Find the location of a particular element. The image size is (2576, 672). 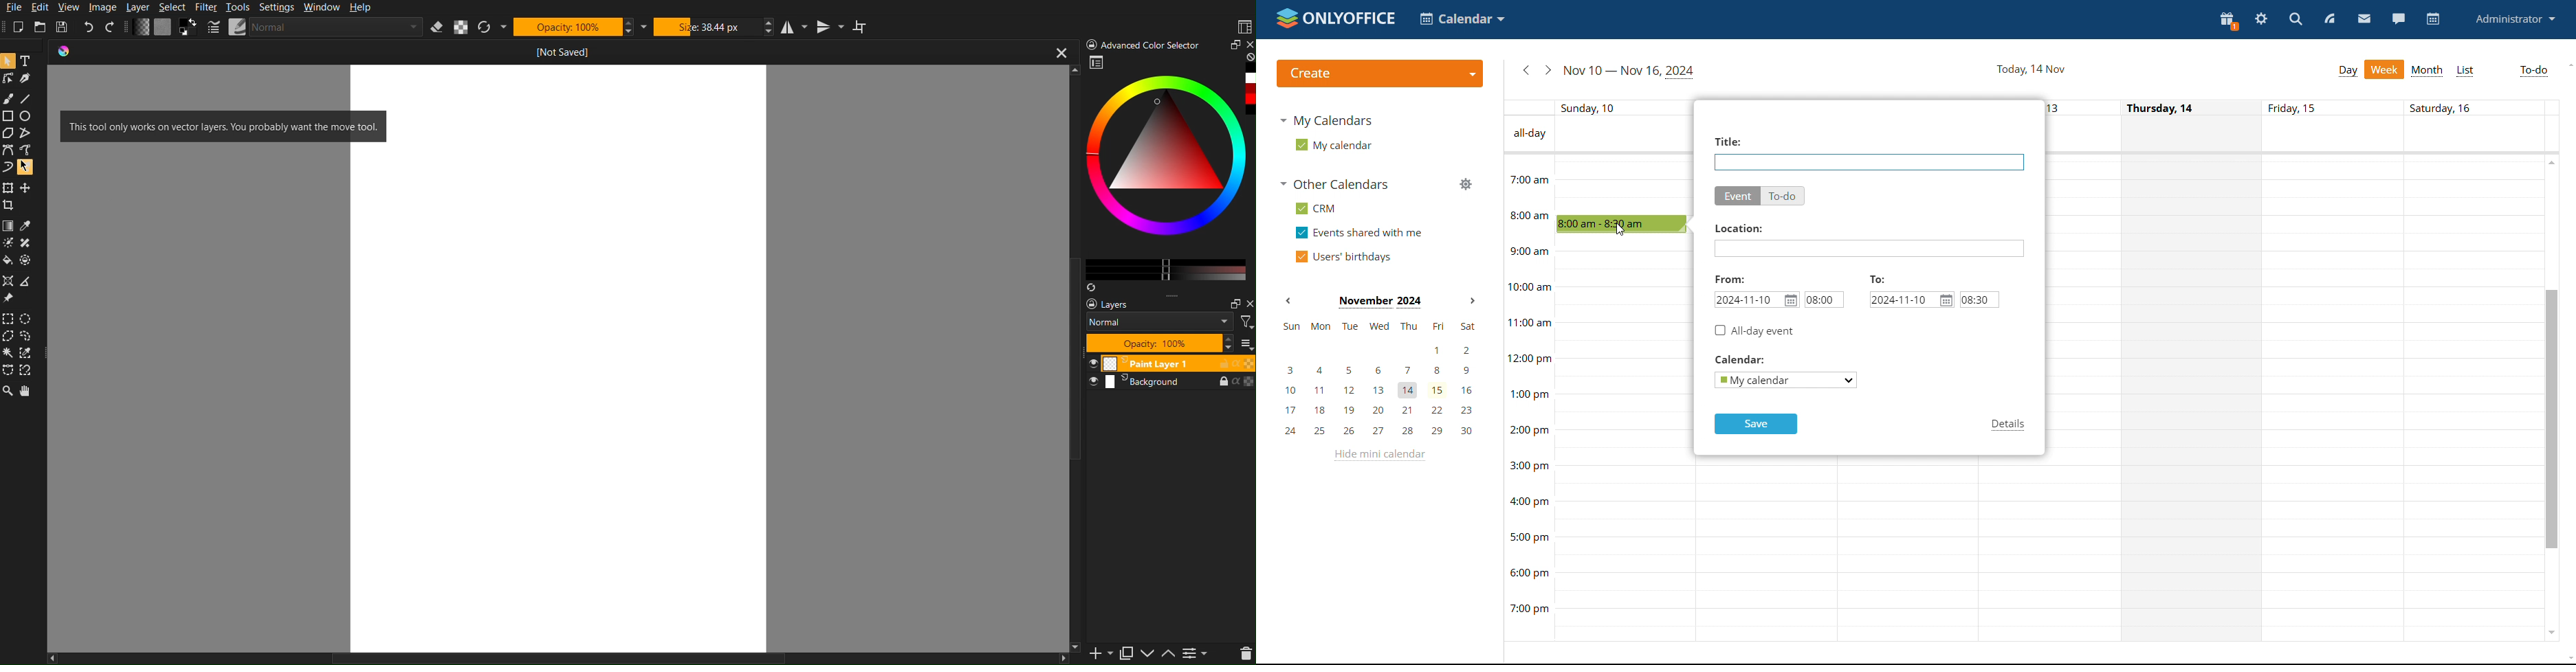

Help is located at coordinates (364, 8).